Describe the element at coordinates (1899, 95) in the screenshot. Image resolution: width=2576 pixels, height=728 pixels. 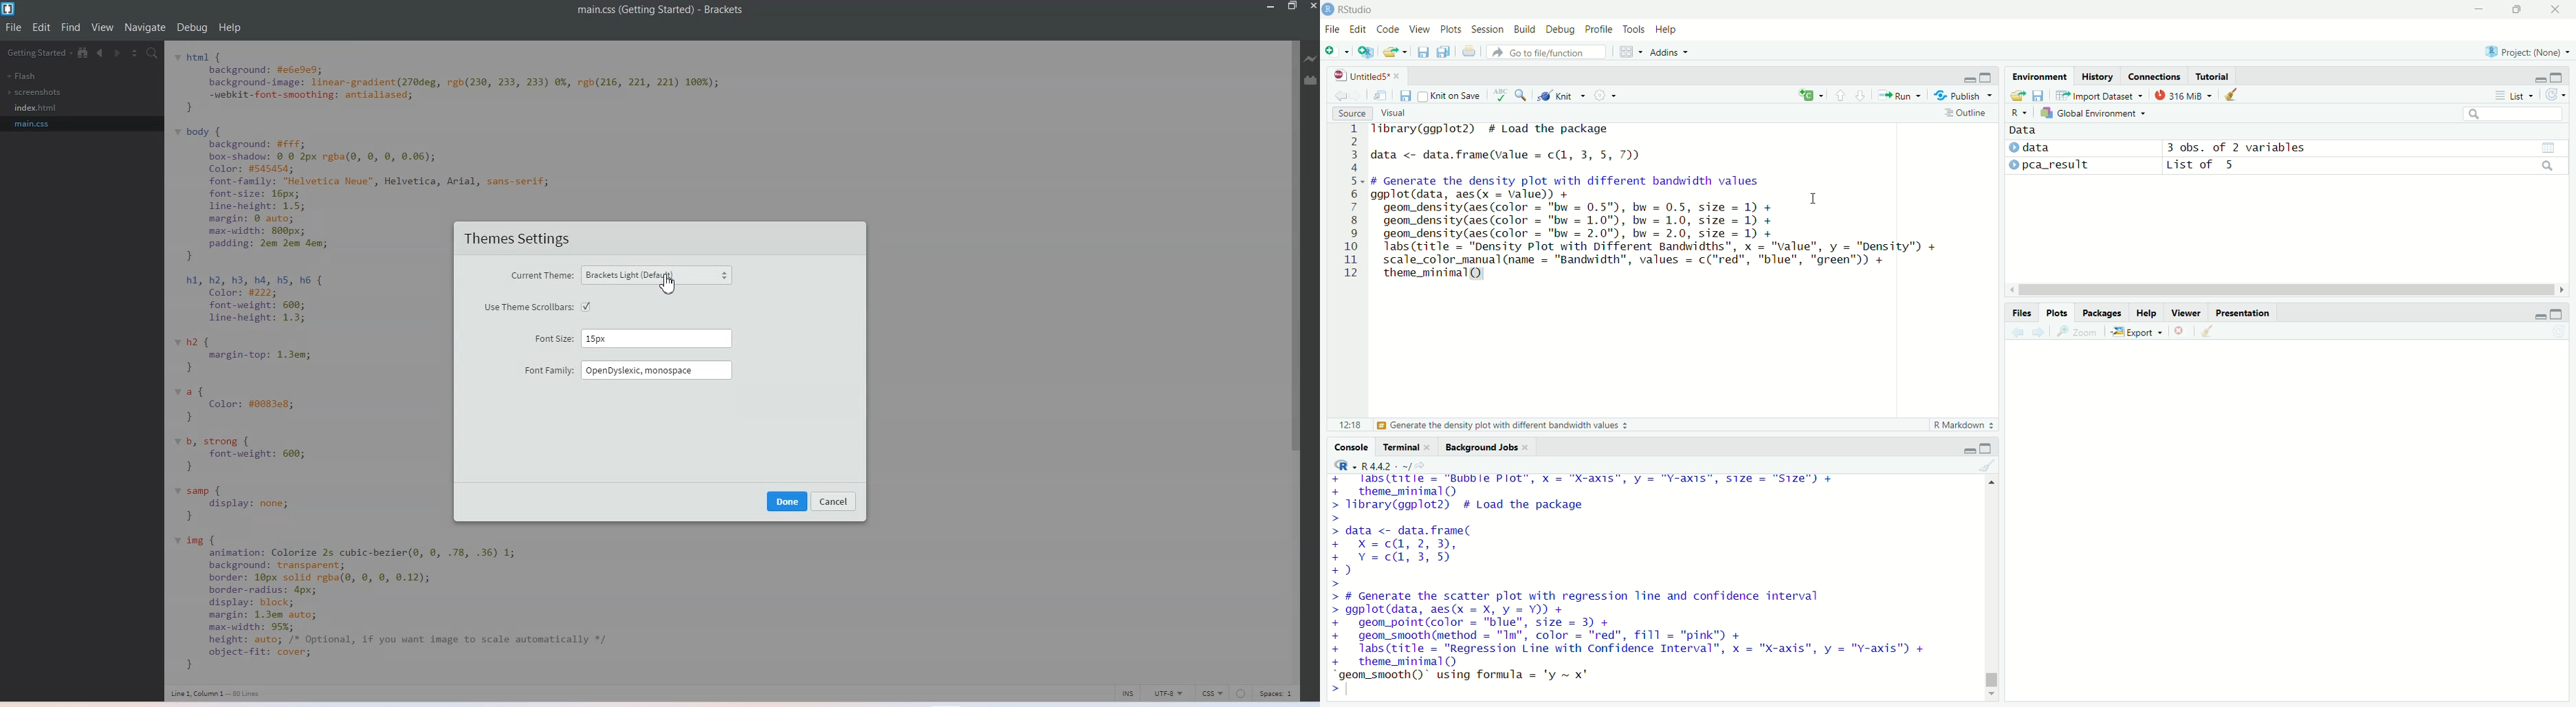
I see `Run` at that location.